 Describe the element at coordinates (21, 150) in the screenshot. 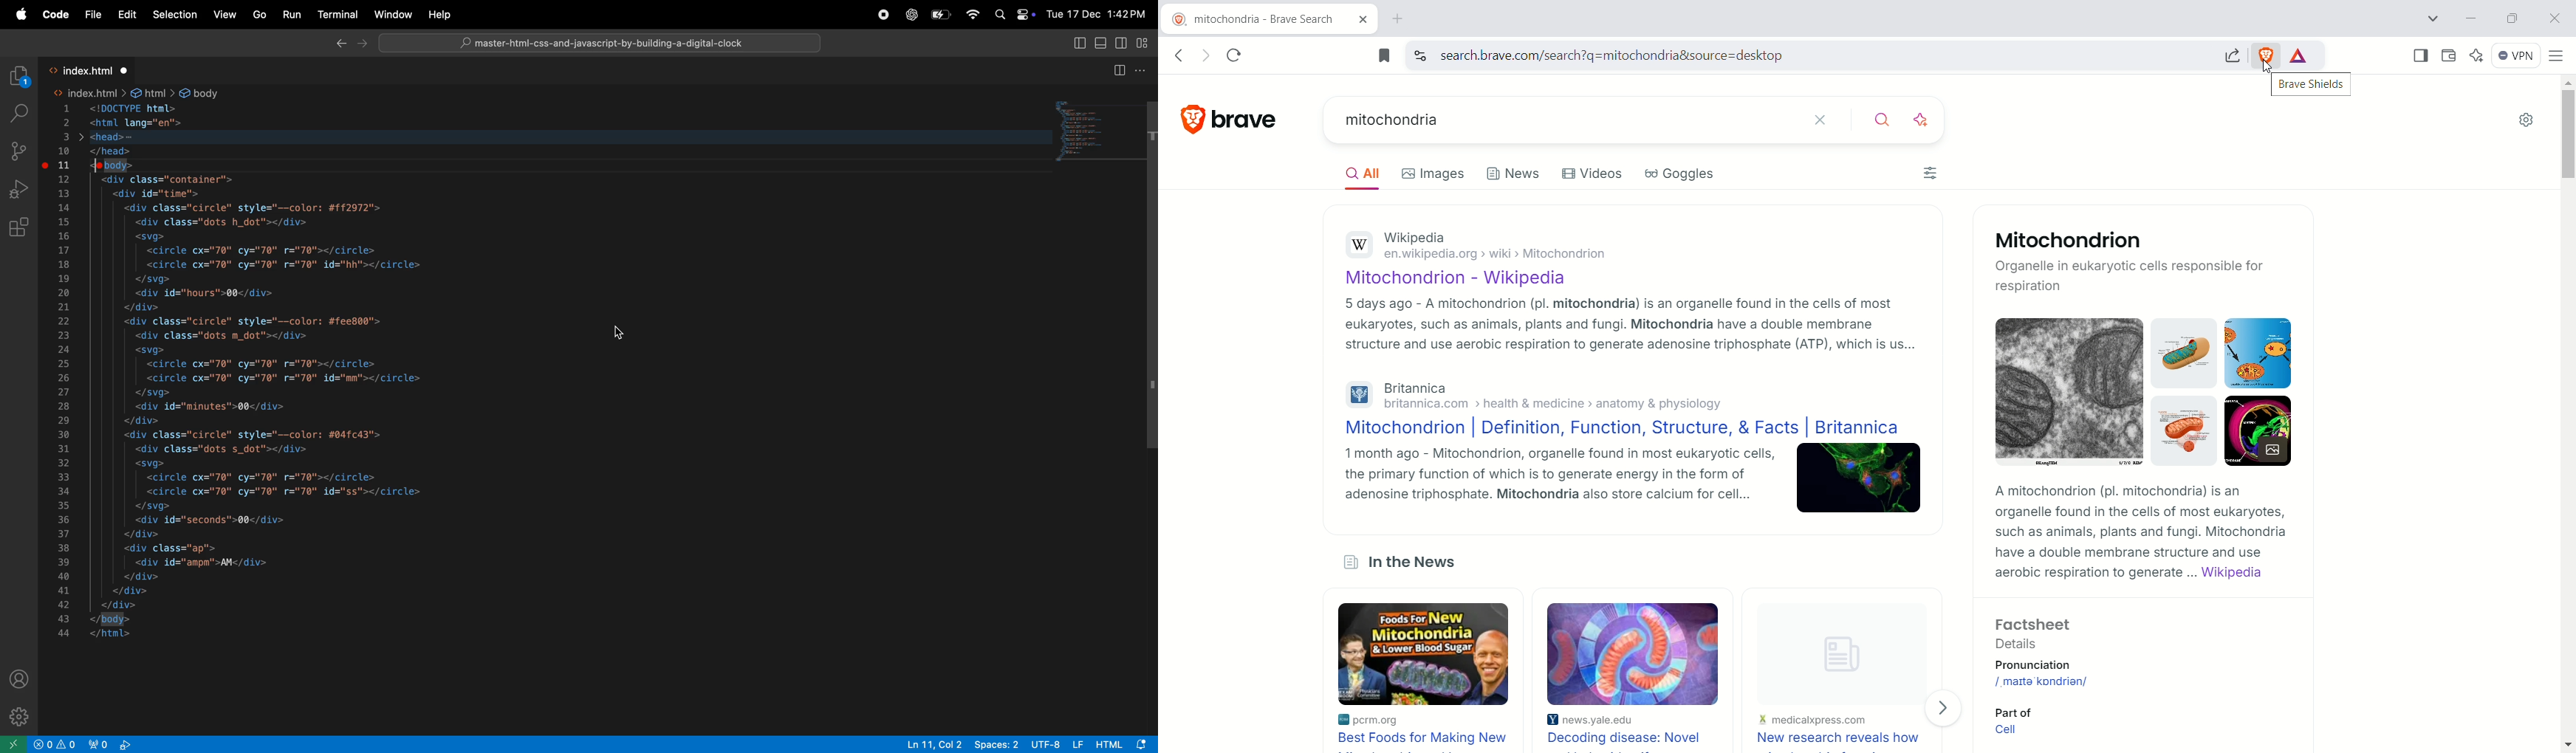

I see `source control` at that location.